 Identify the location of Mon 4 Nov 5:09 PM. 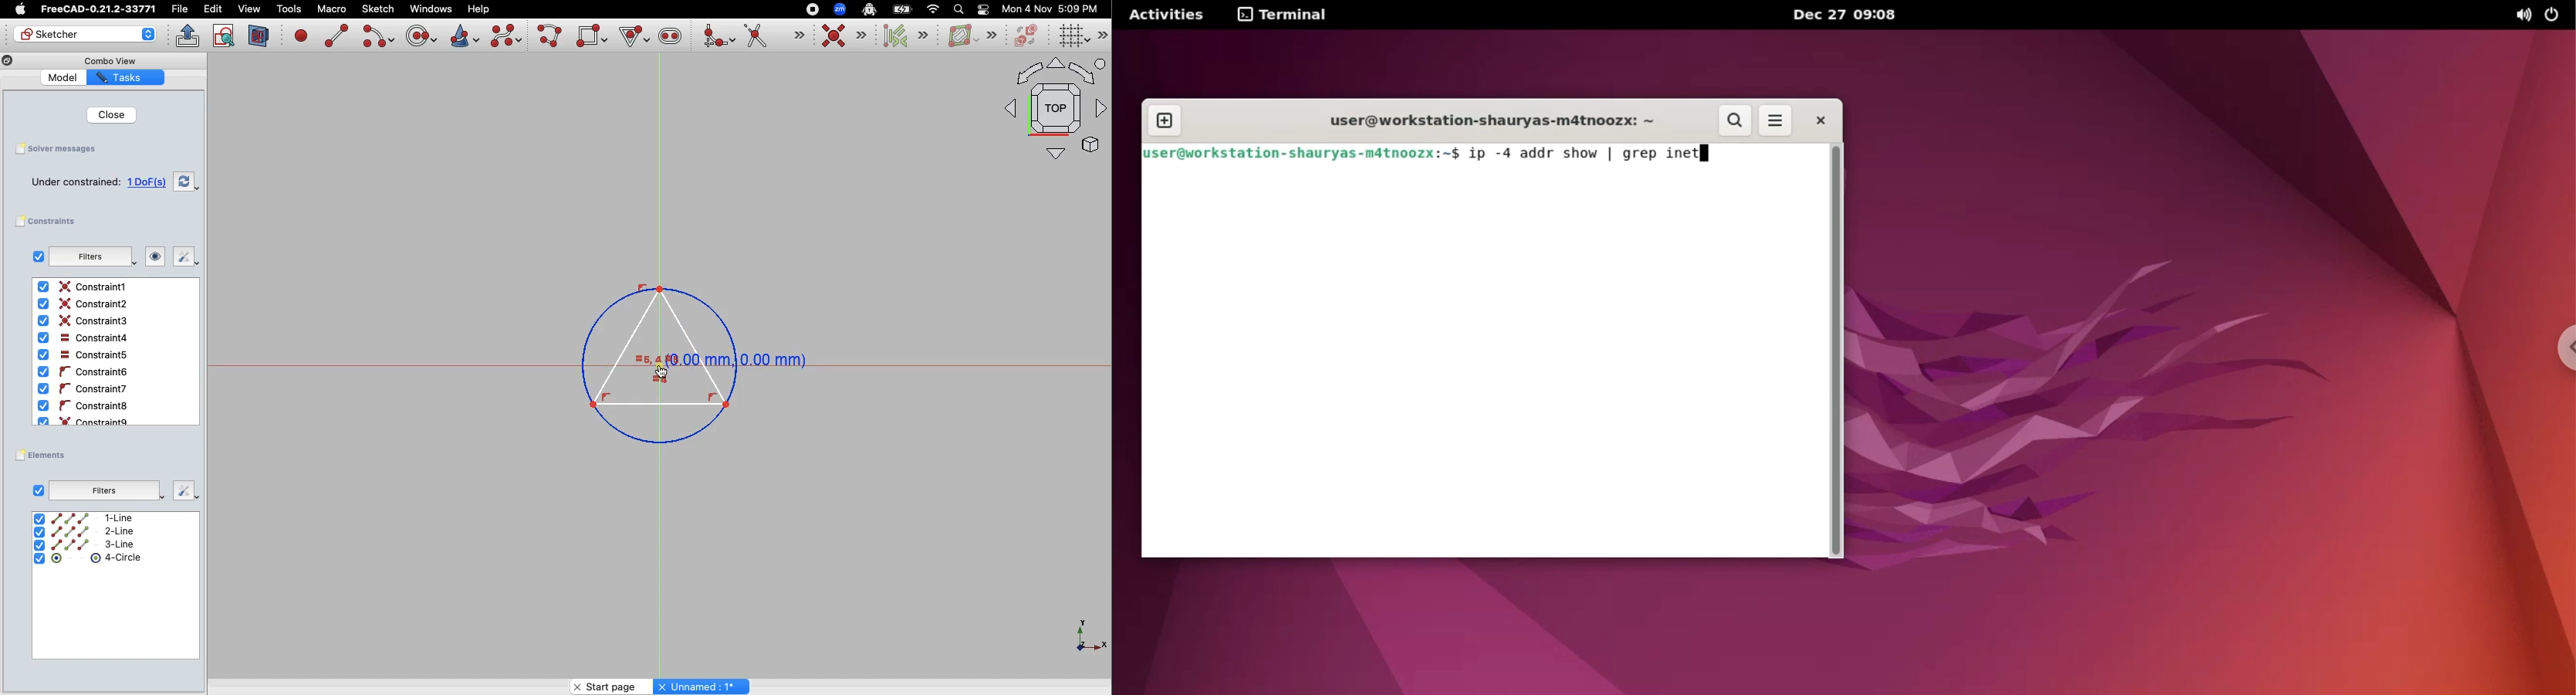
(1052, 9).